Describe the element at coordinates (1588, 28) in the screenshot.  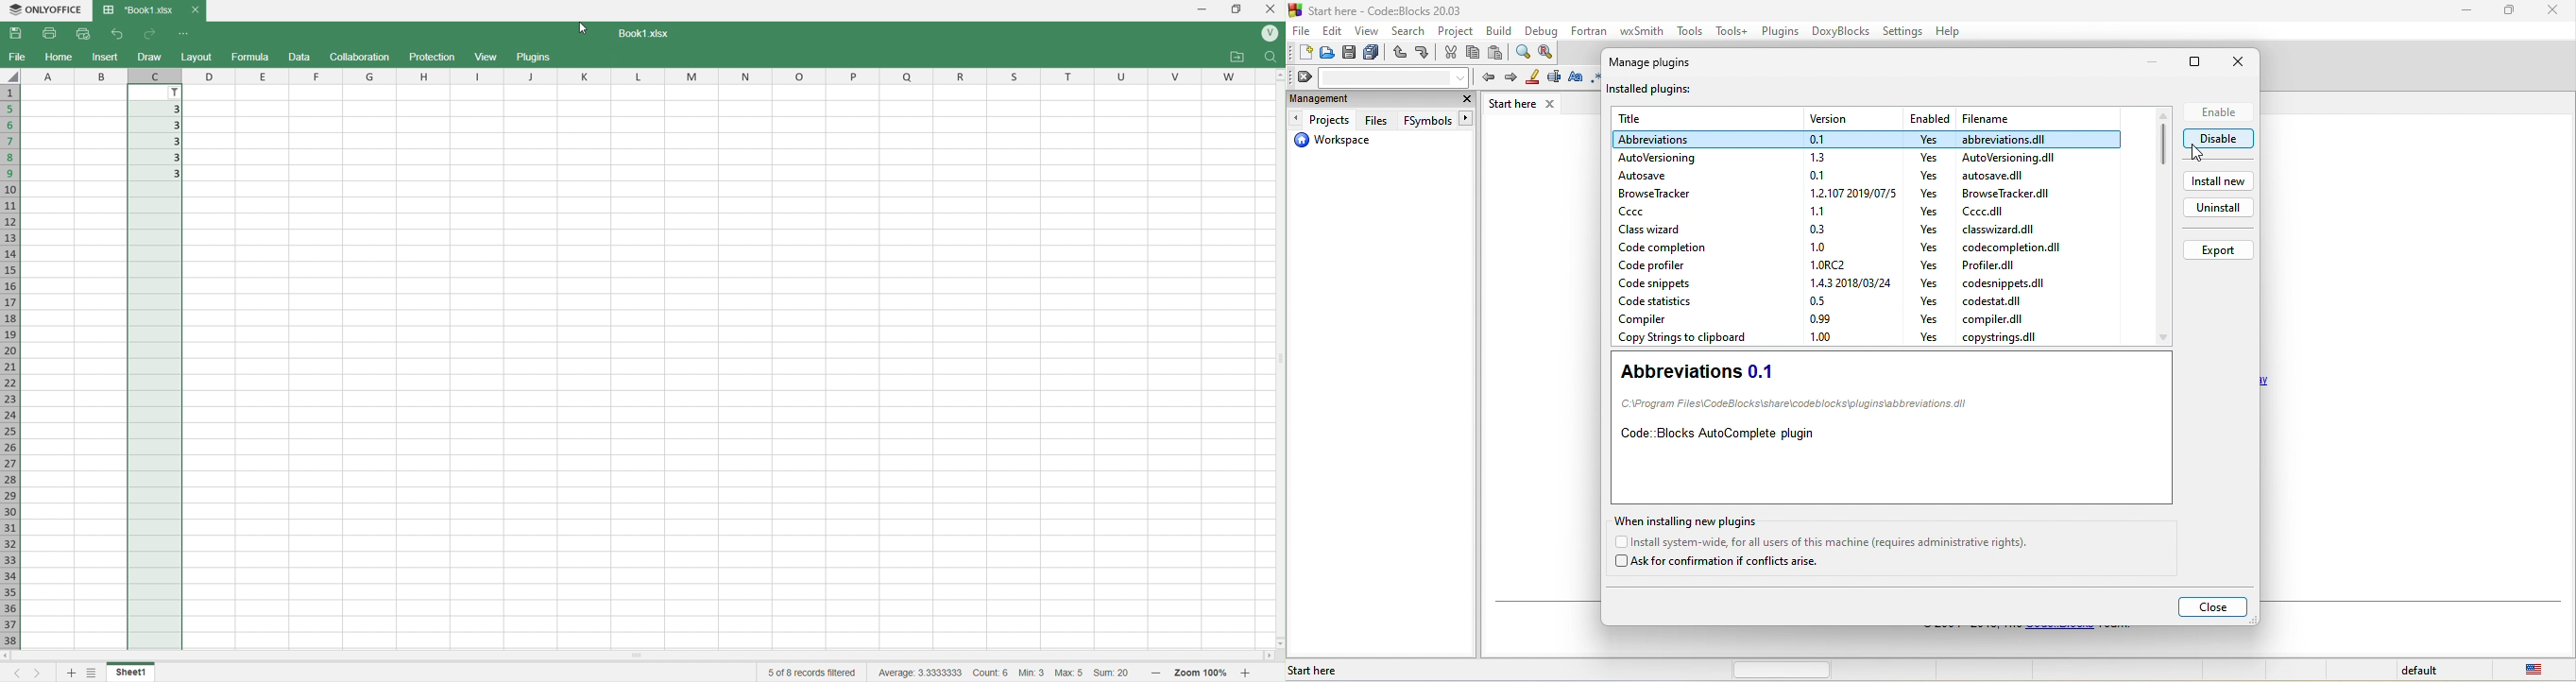
I see `fortran` at that location.